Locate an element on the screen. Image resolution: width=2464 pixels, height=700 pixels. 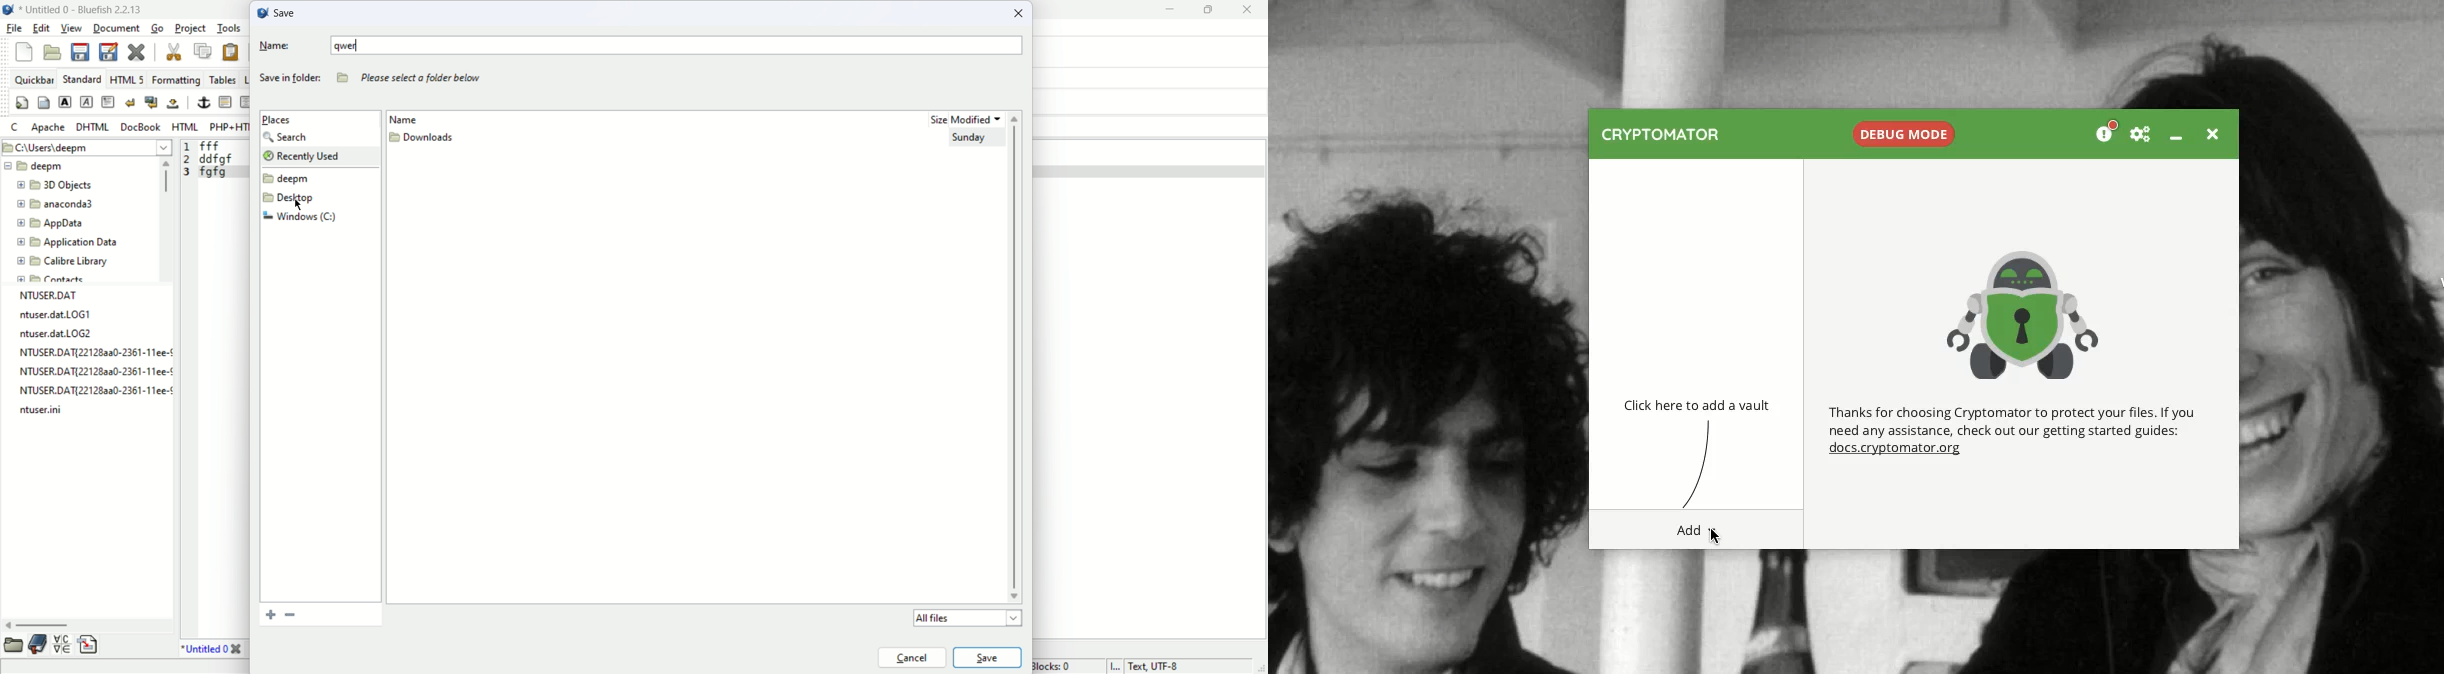
HTML is located at coordinates (184, 126).